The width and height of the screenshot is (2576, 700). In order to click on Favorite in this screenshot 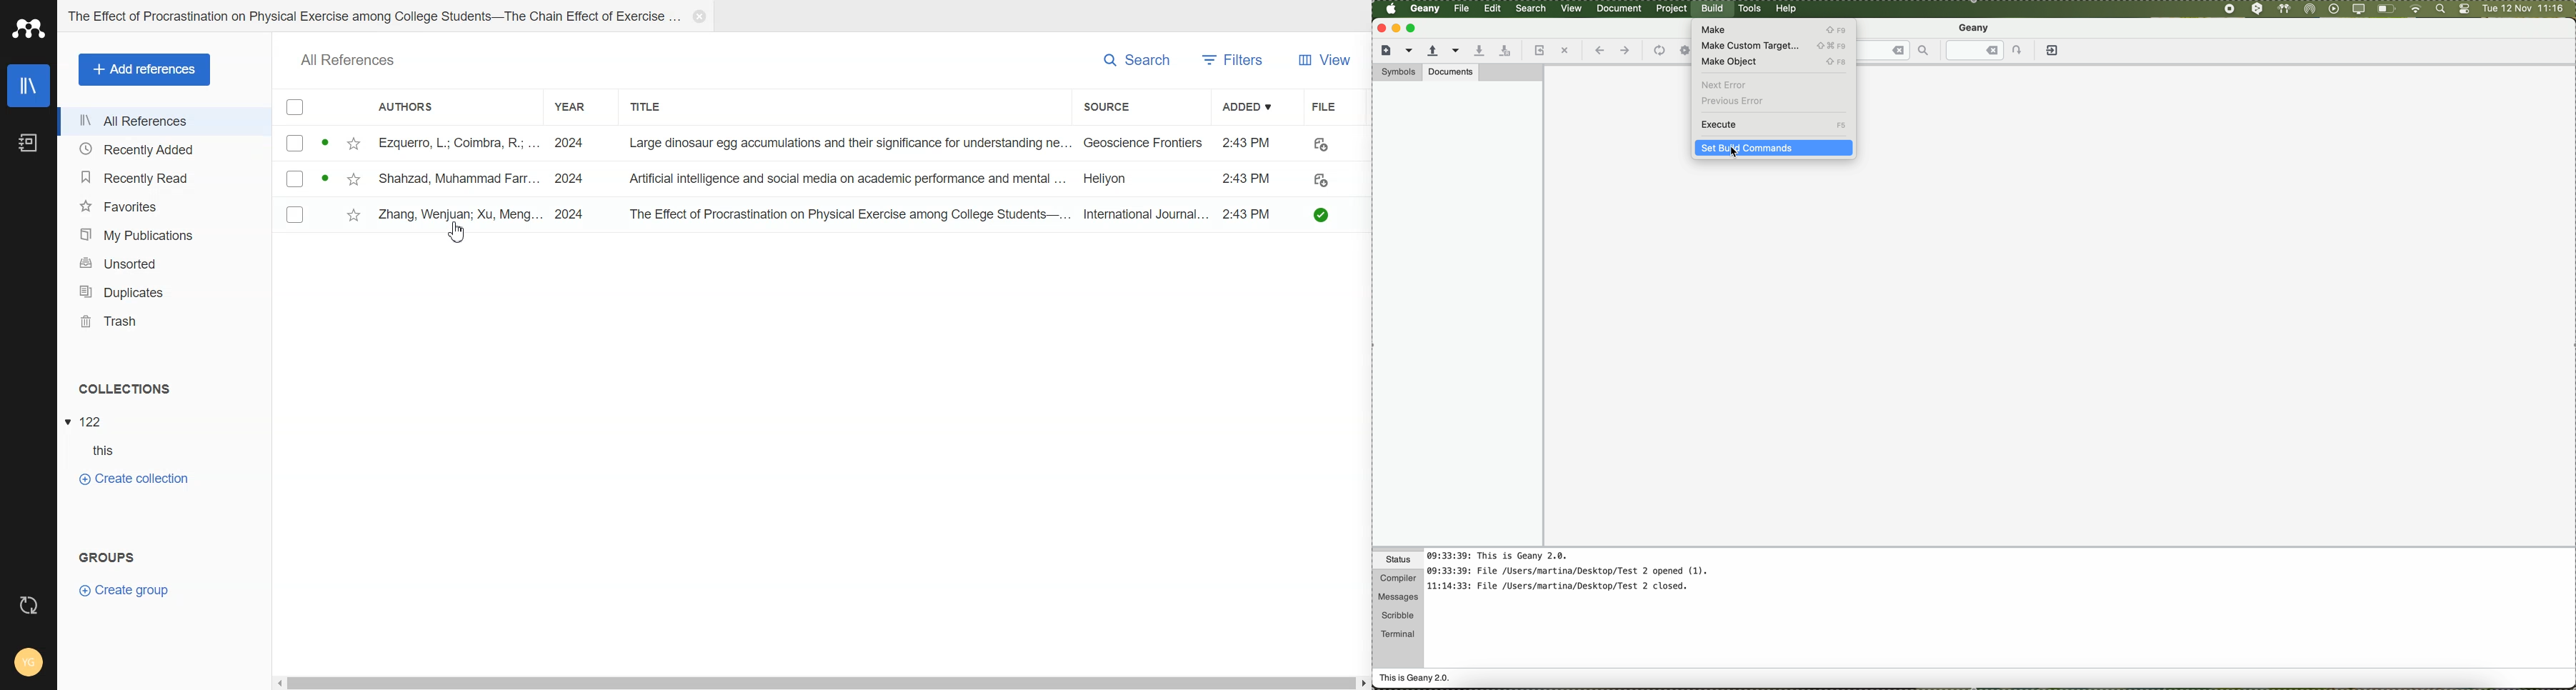, I will do `click(356, 177)`.